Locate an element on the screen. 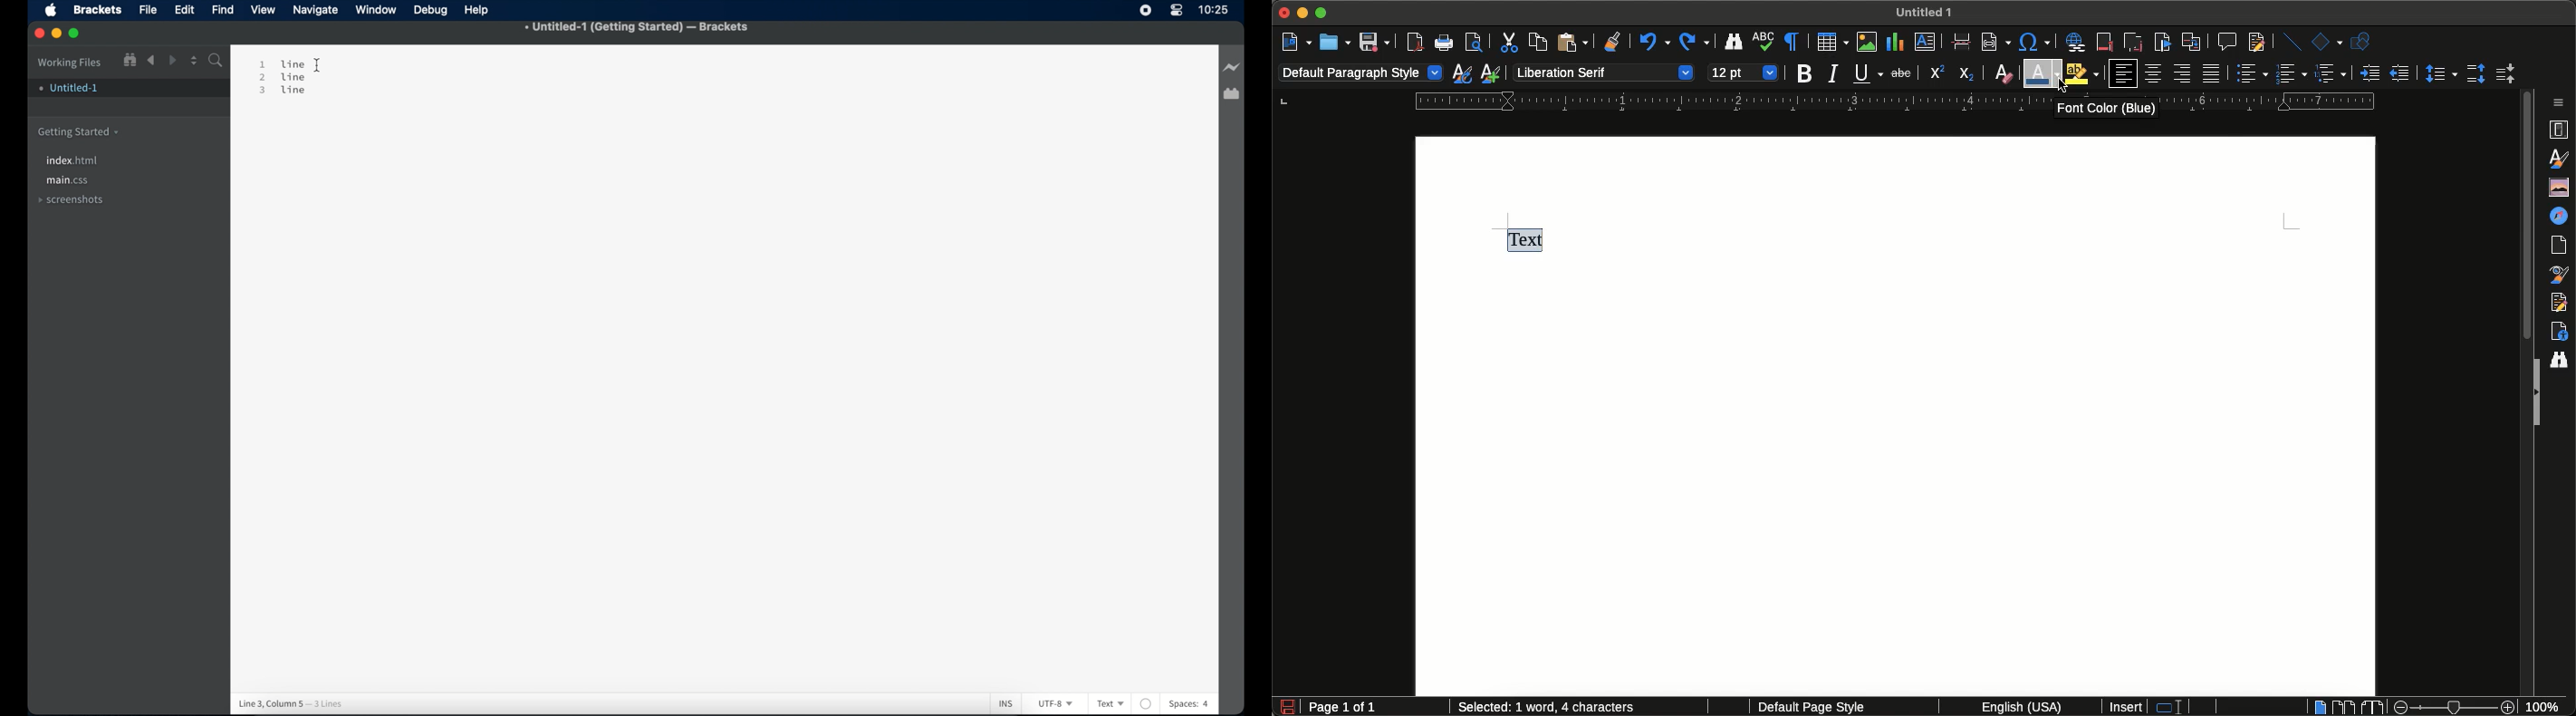 Image resolution: width=2576 pixels, height=728 pixels. Close is located at coordinates (1284, 14).